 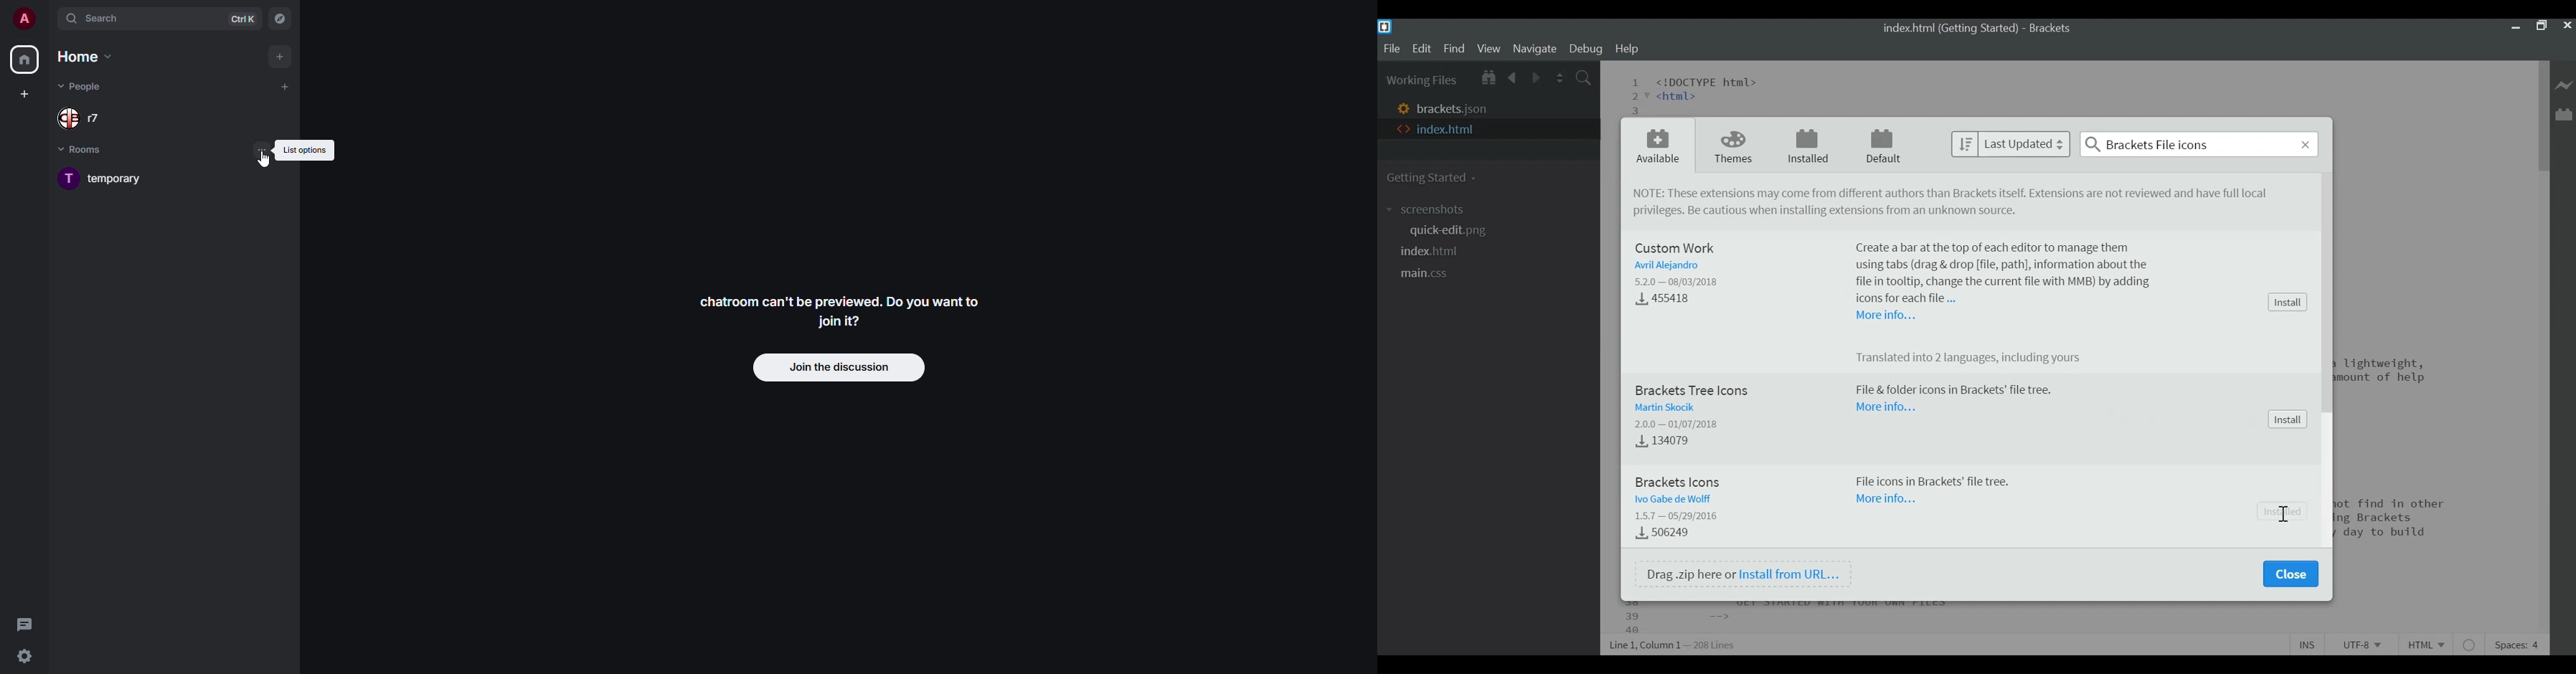 What do you see at coordinates (1976, 359) in the screenshot?
I see `Translated into two languages` at bounding box center [1976, 359].